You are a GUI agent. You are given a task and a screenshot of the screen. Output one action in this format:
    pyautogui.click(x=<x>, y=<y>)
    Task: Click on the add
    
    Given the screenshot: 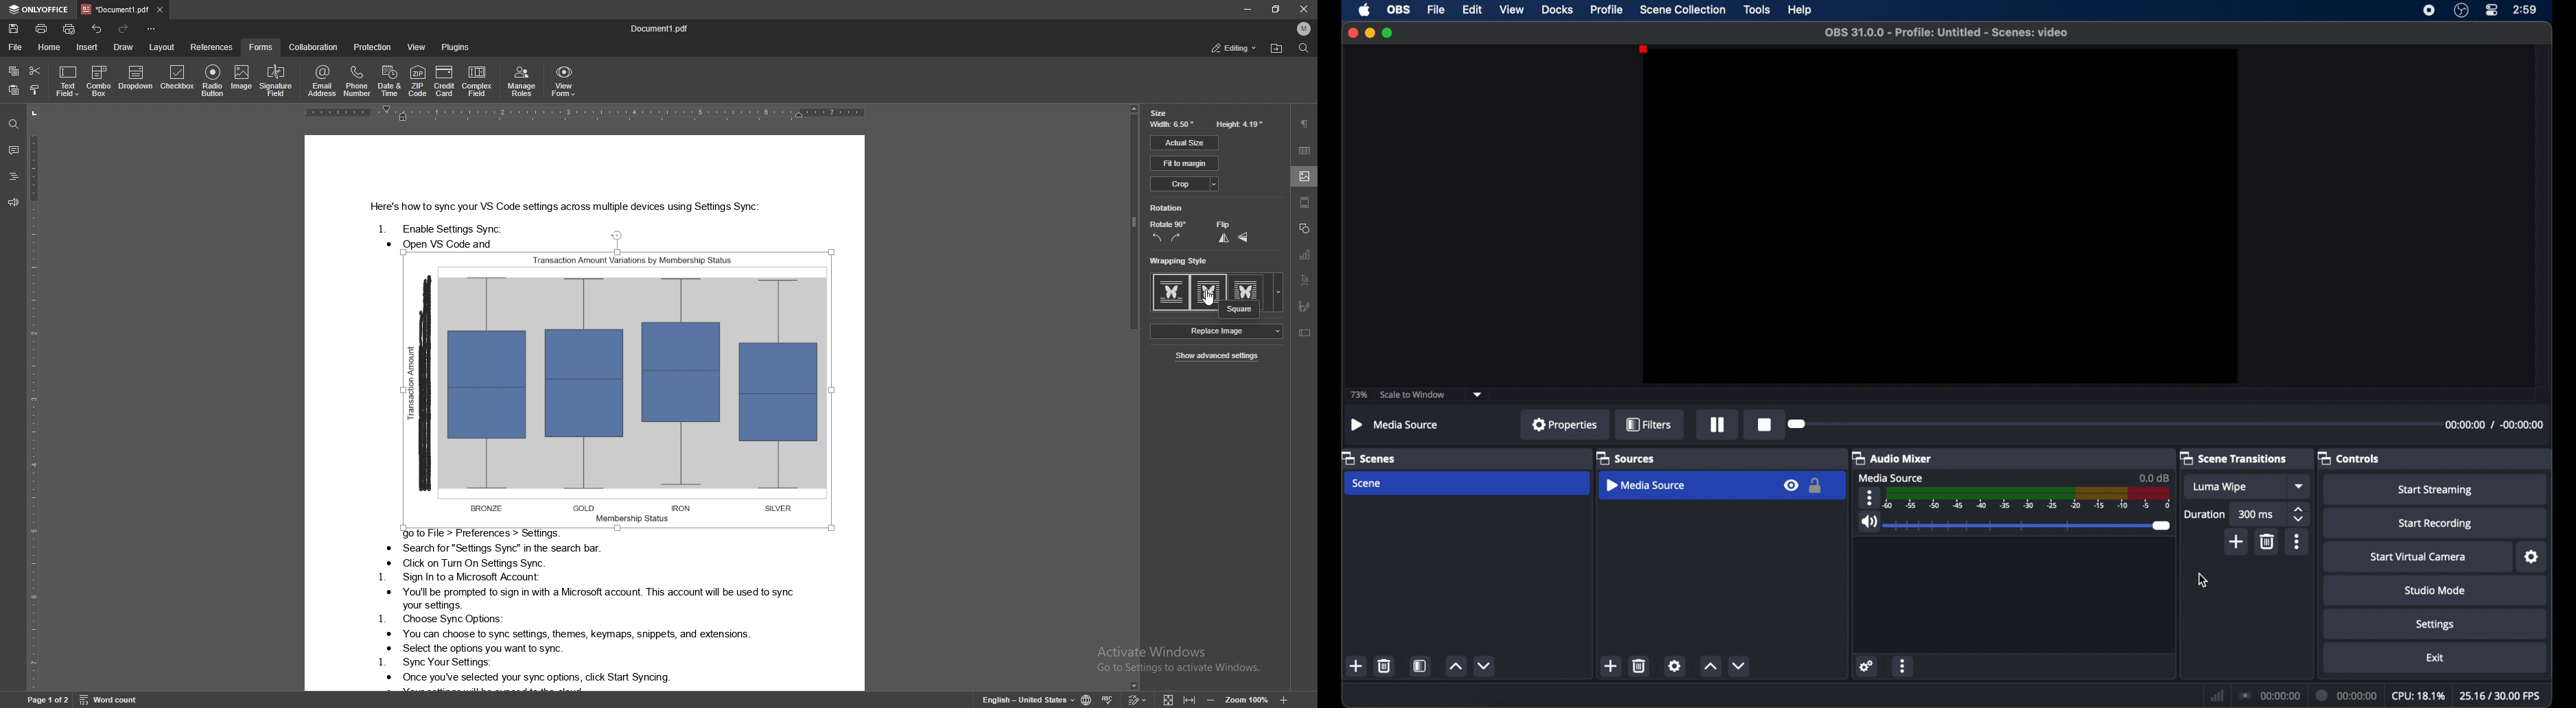 What is the action you would take?
    pyautogui.click(x=1356, y=665)
    